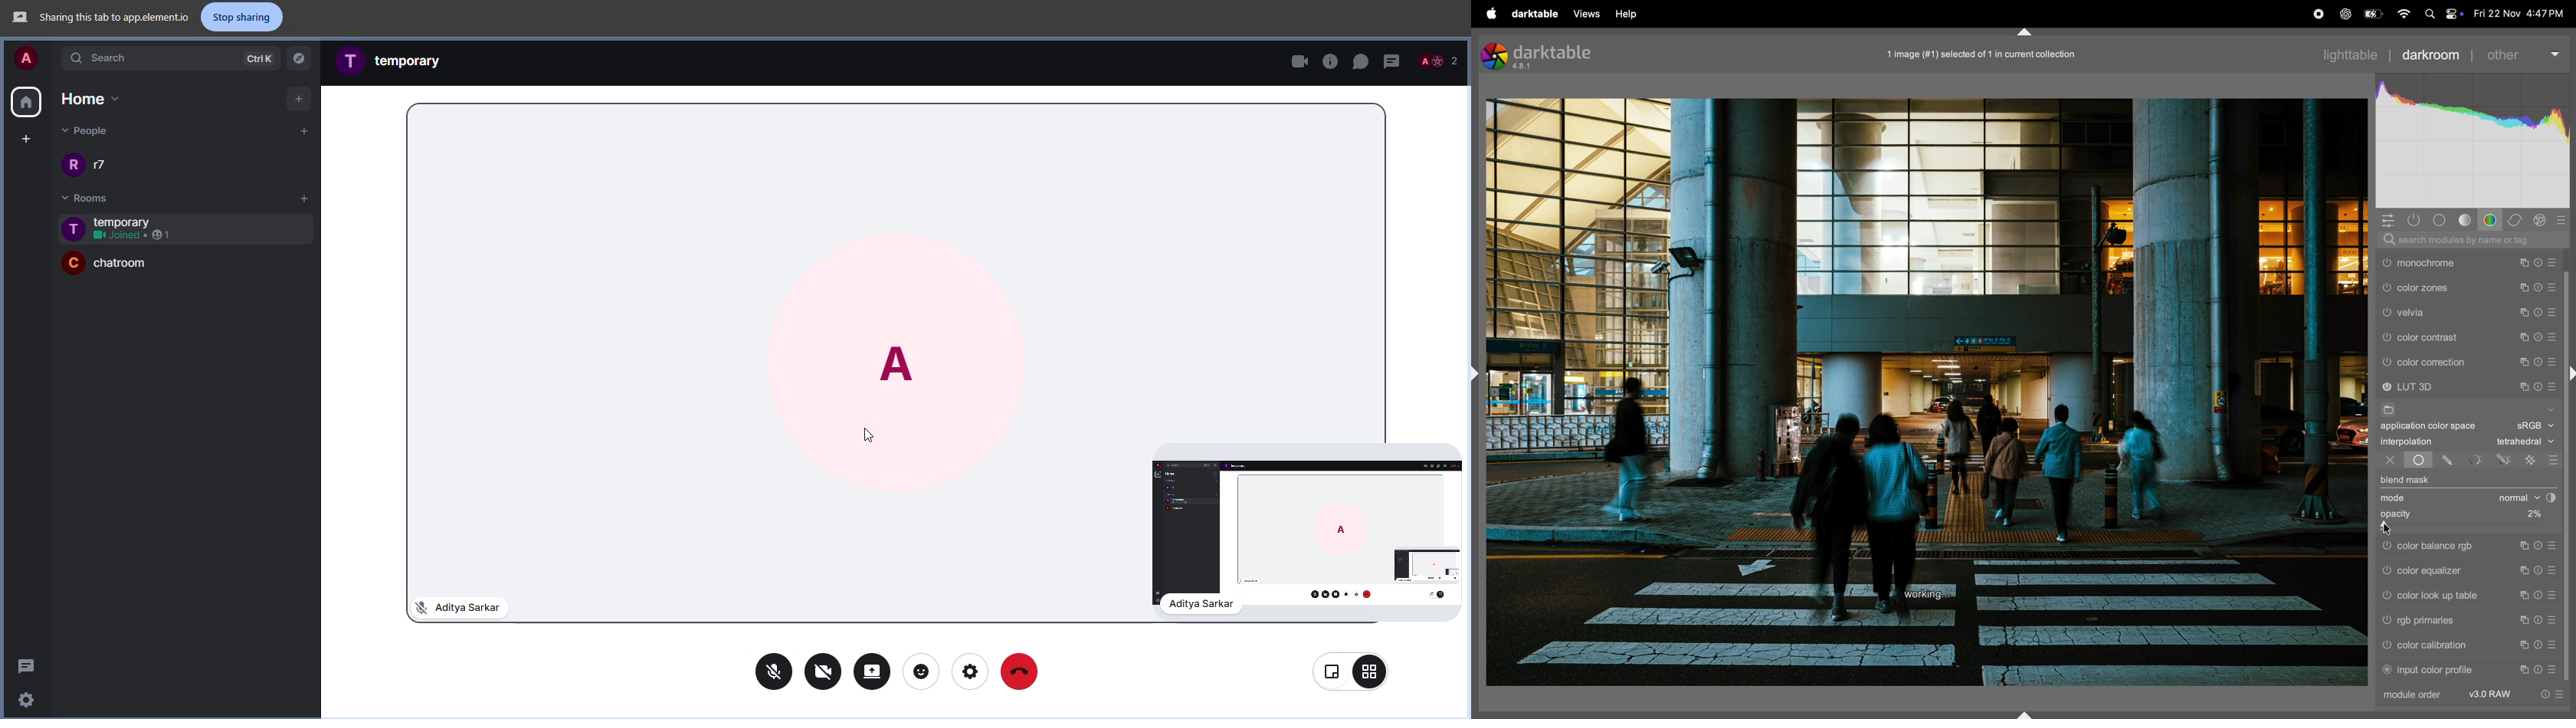  I want to click on account, so click(27, 58).